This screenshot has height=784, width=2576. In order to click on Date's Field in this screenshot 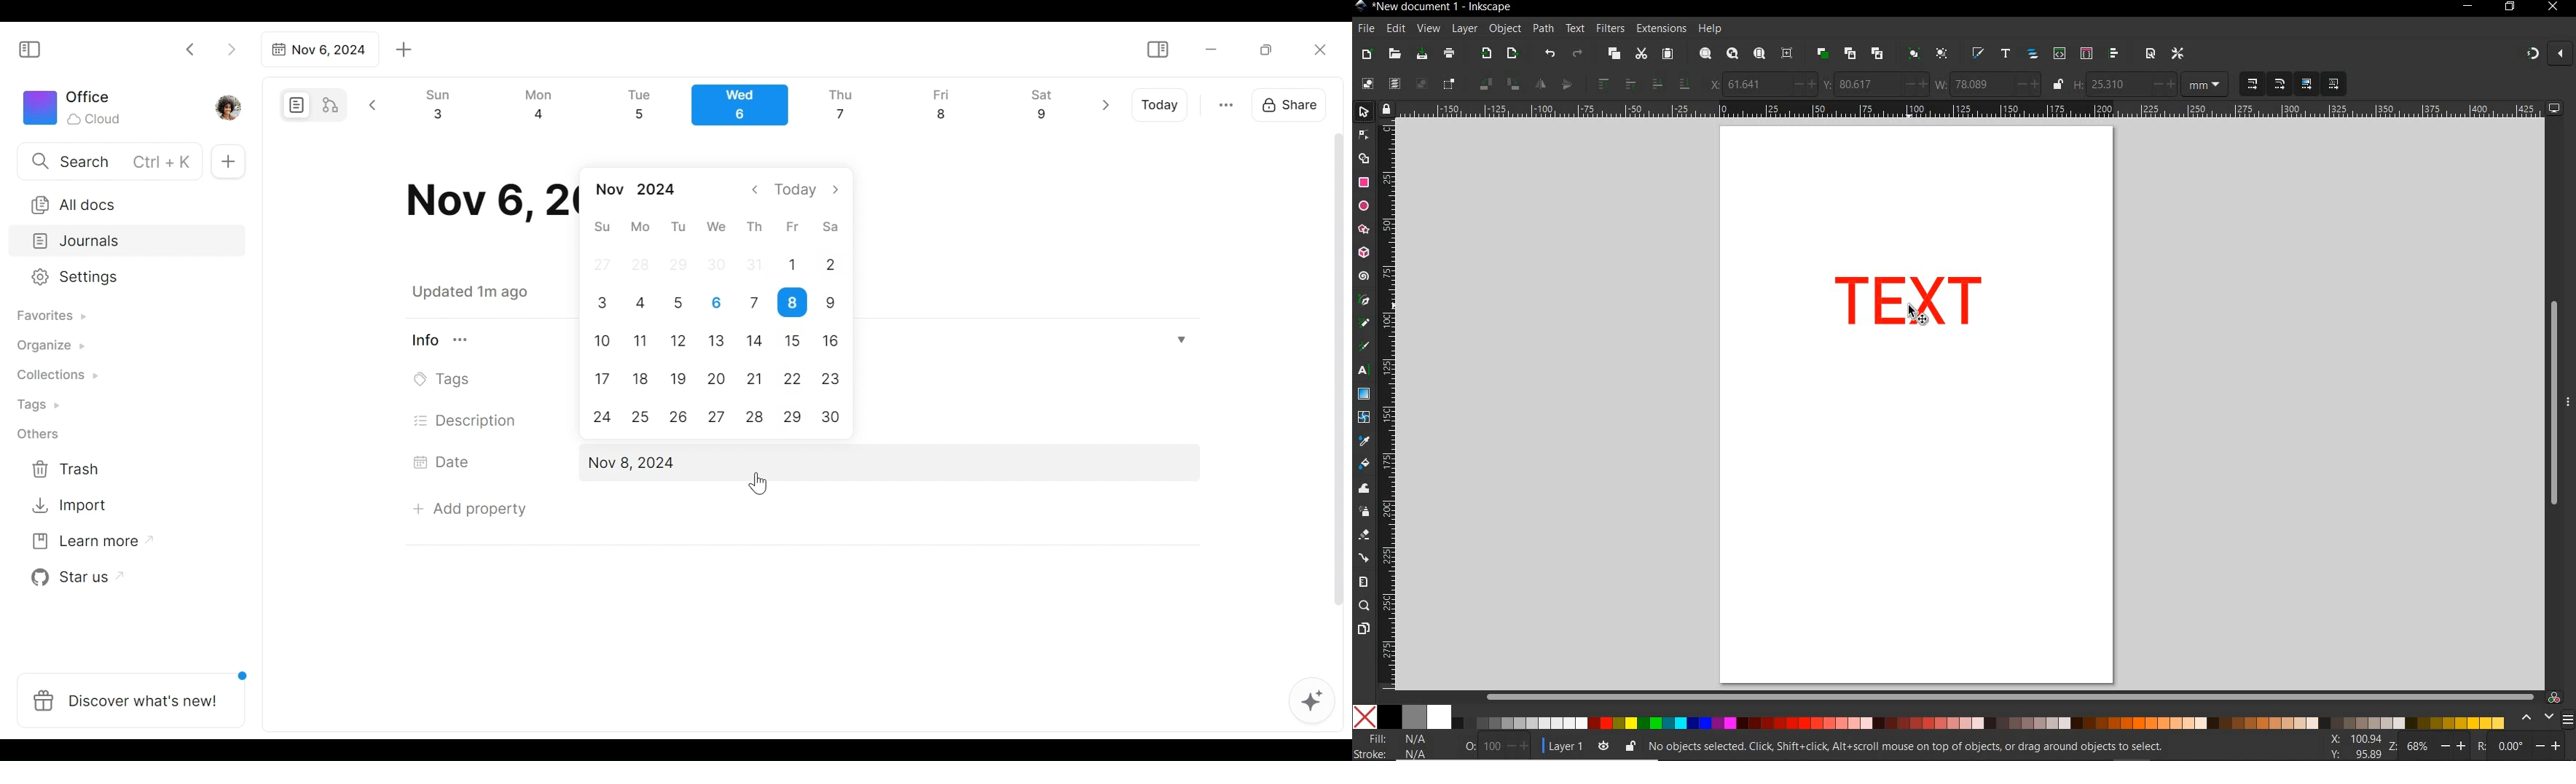, I will do `click(886, 464)`.